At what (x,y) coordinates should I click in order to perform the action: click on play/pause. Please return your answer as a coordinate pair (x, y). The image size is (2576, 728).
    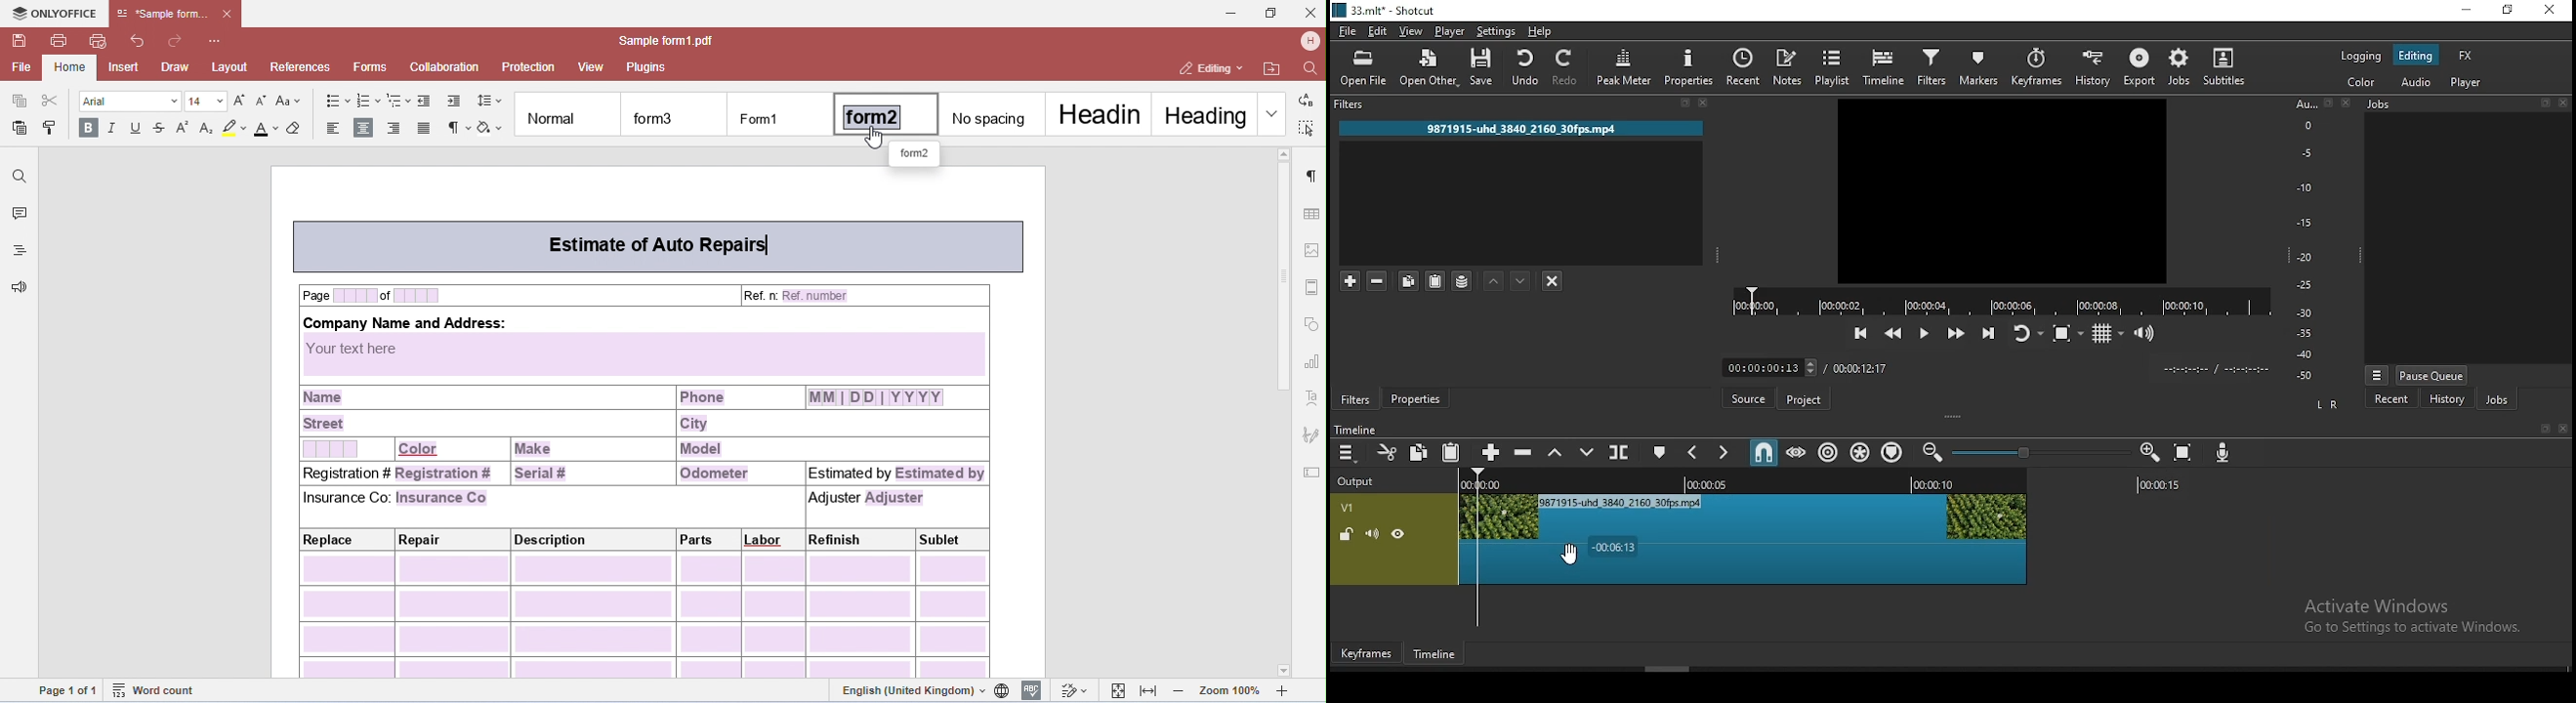
    Looking at the image, I should click on (1926, 333).